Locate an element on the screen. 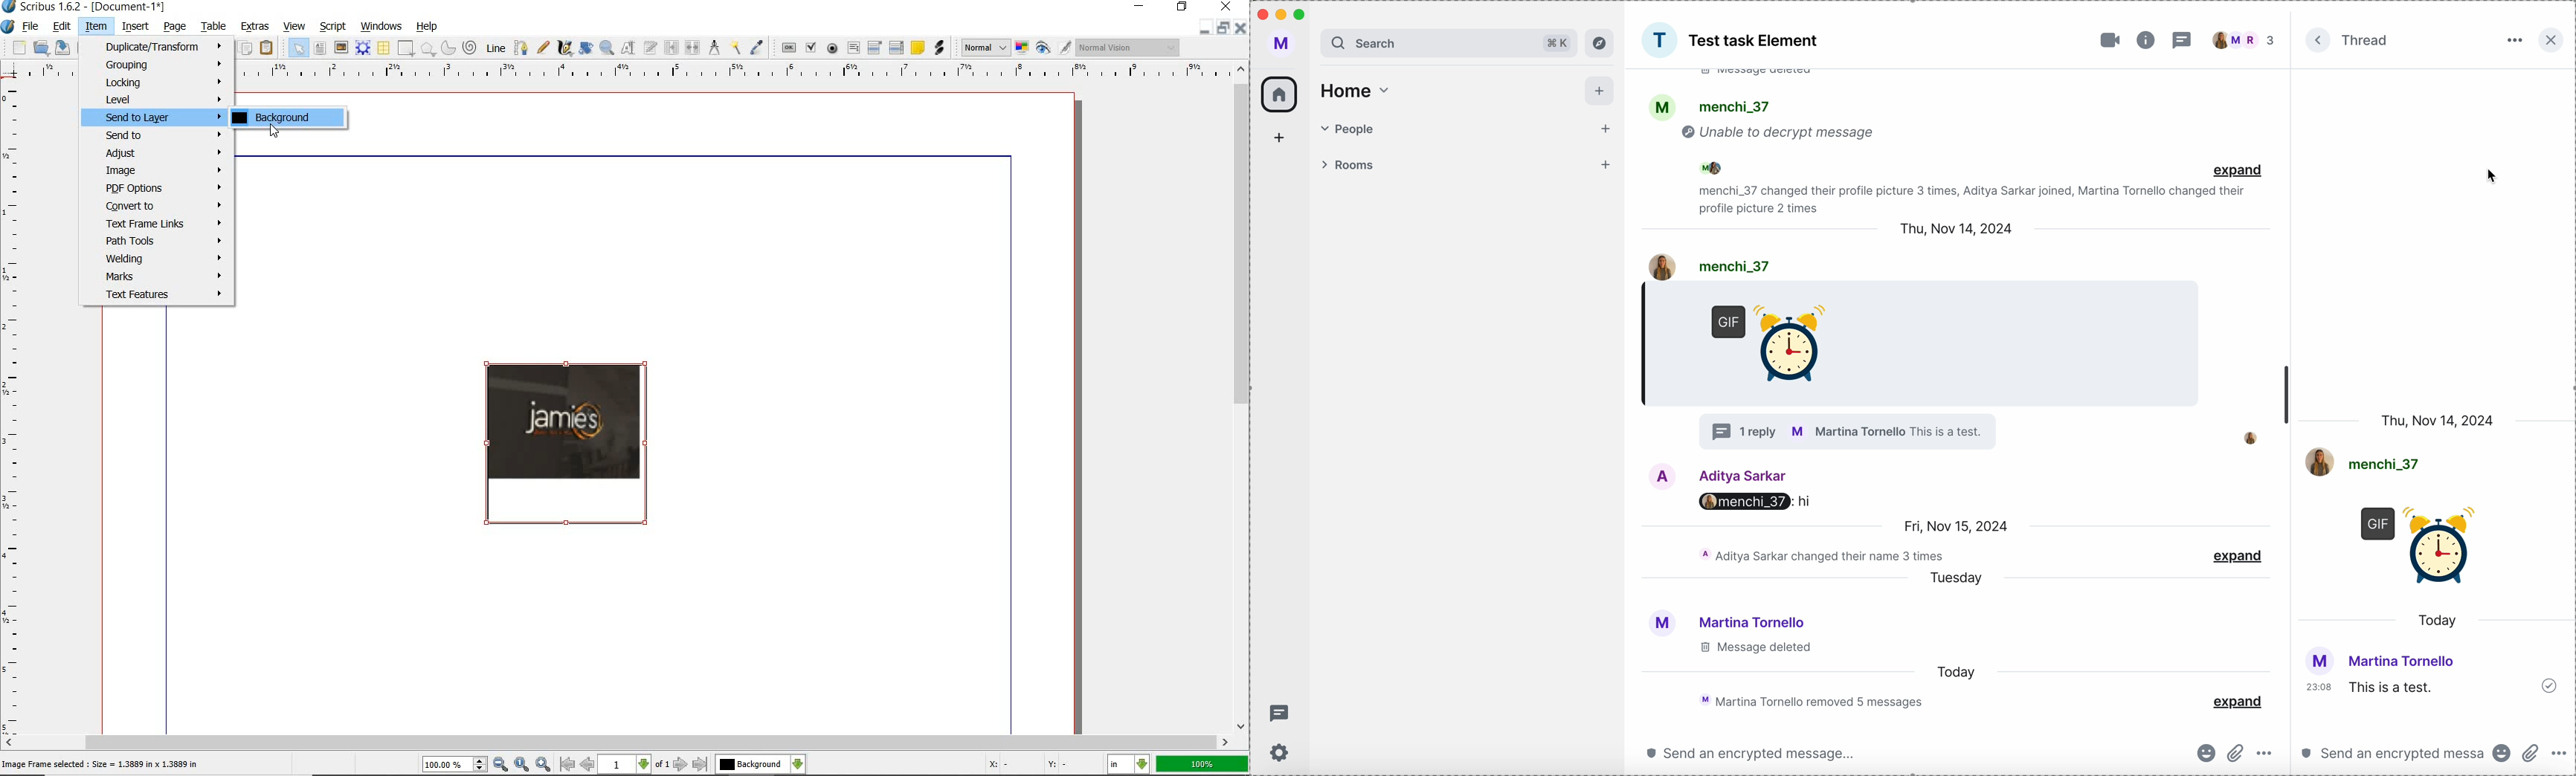 This screenshot has height=784, width=2576. today is located at coordinates (1962, 672).